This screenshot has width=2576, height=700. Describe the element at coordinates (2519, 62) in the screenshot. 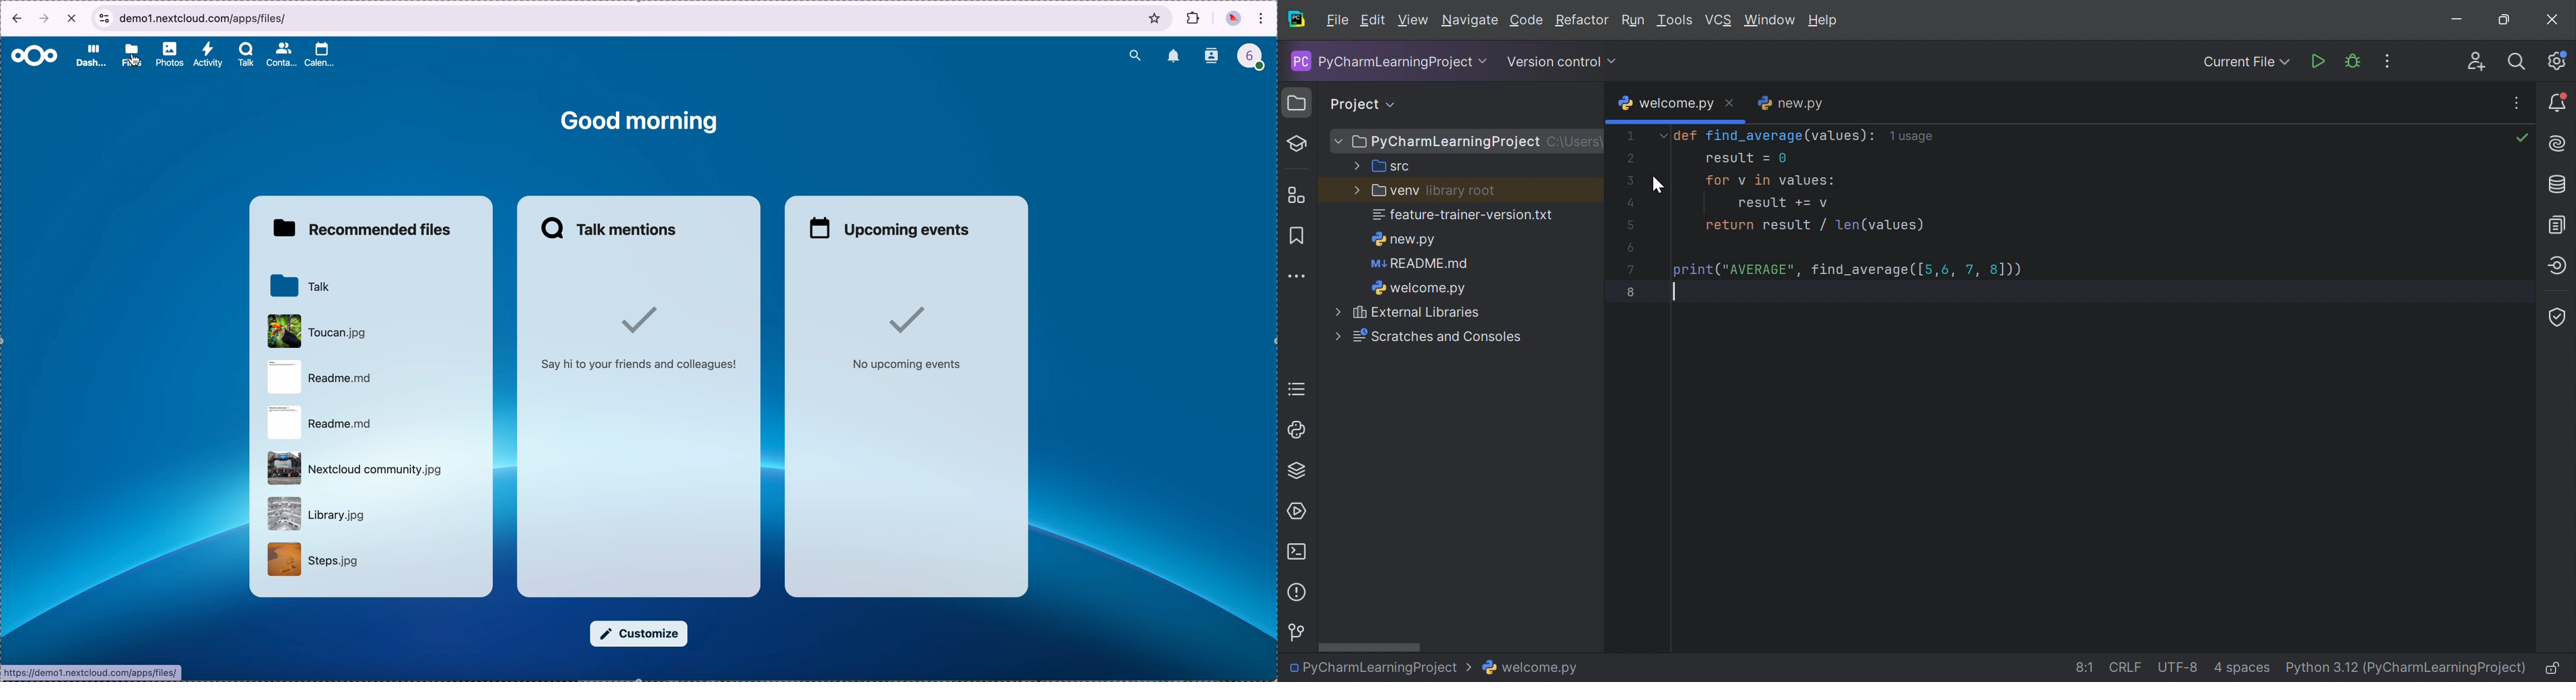

I see `Search everywhere` at that location.